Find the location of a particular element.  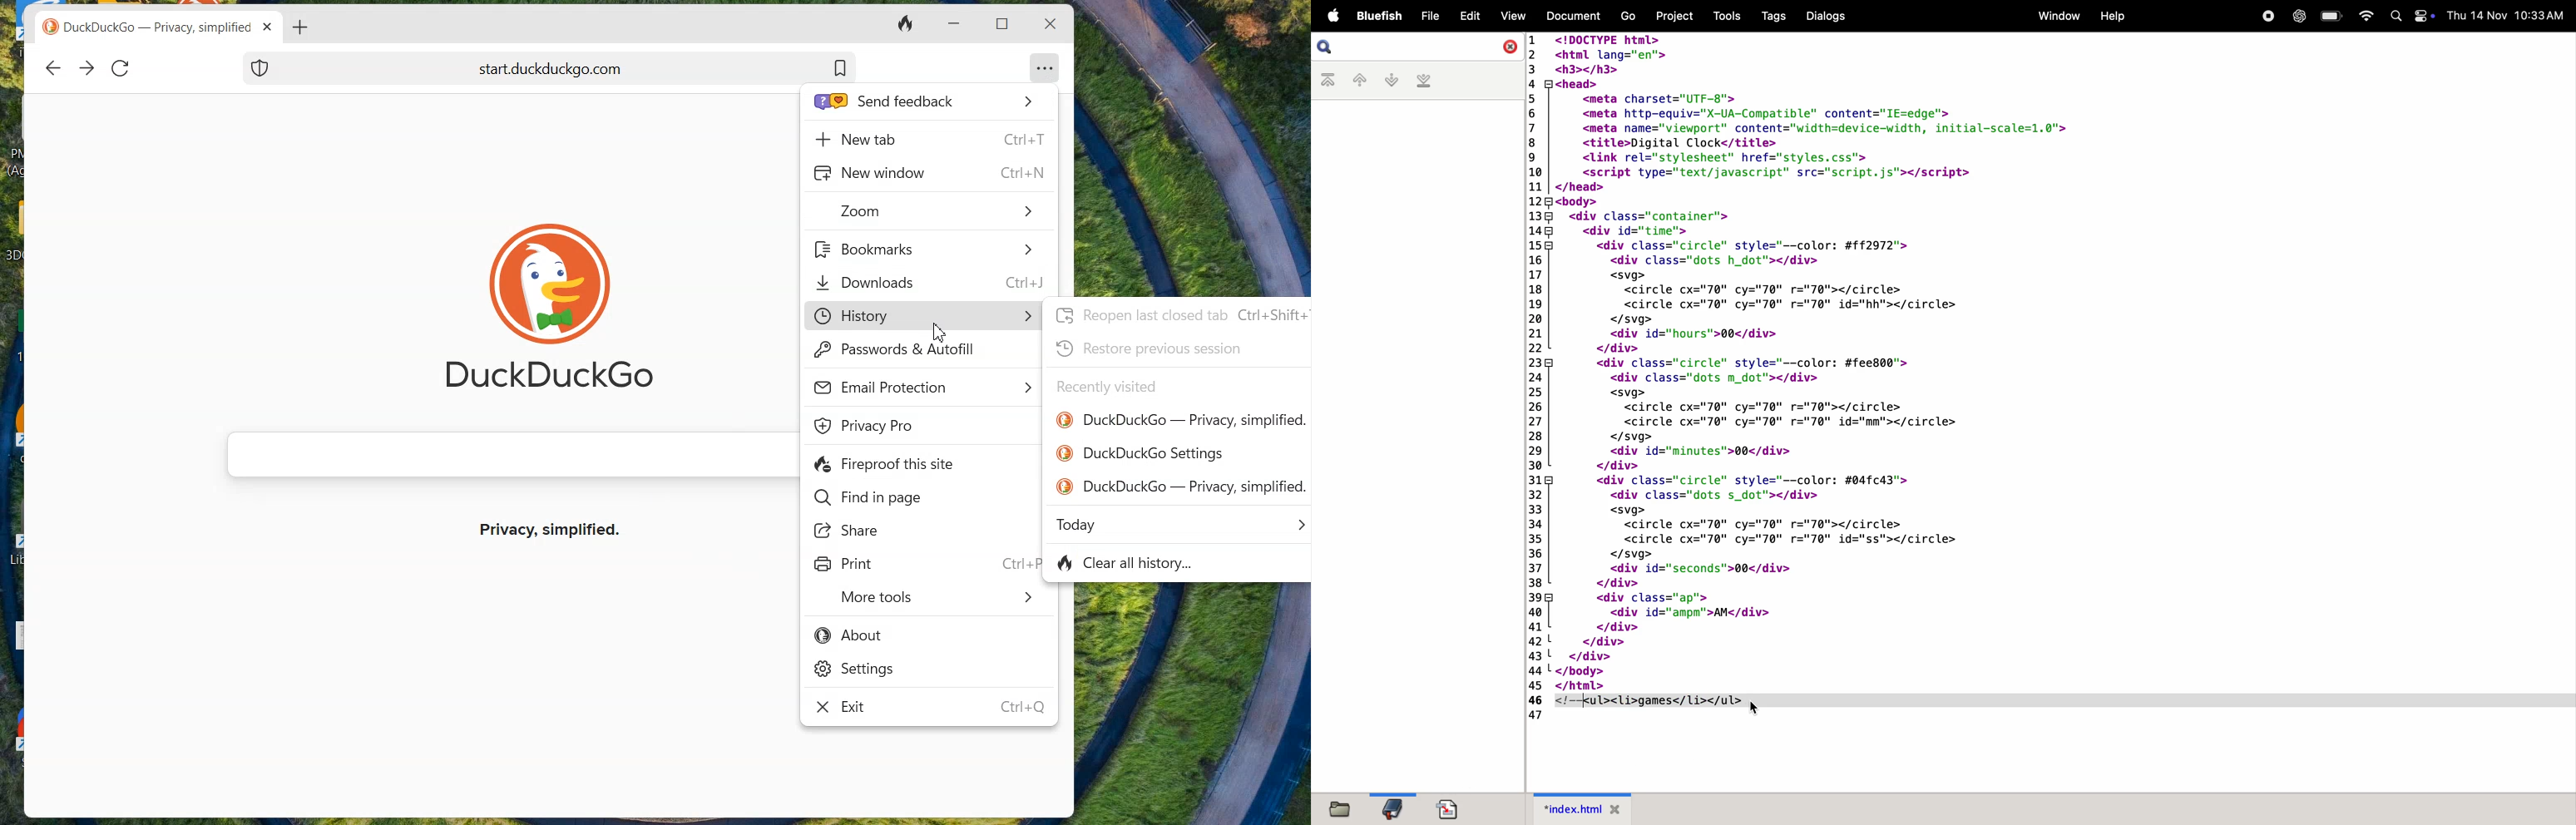

shortkey is located at coordinates (1015, 562).